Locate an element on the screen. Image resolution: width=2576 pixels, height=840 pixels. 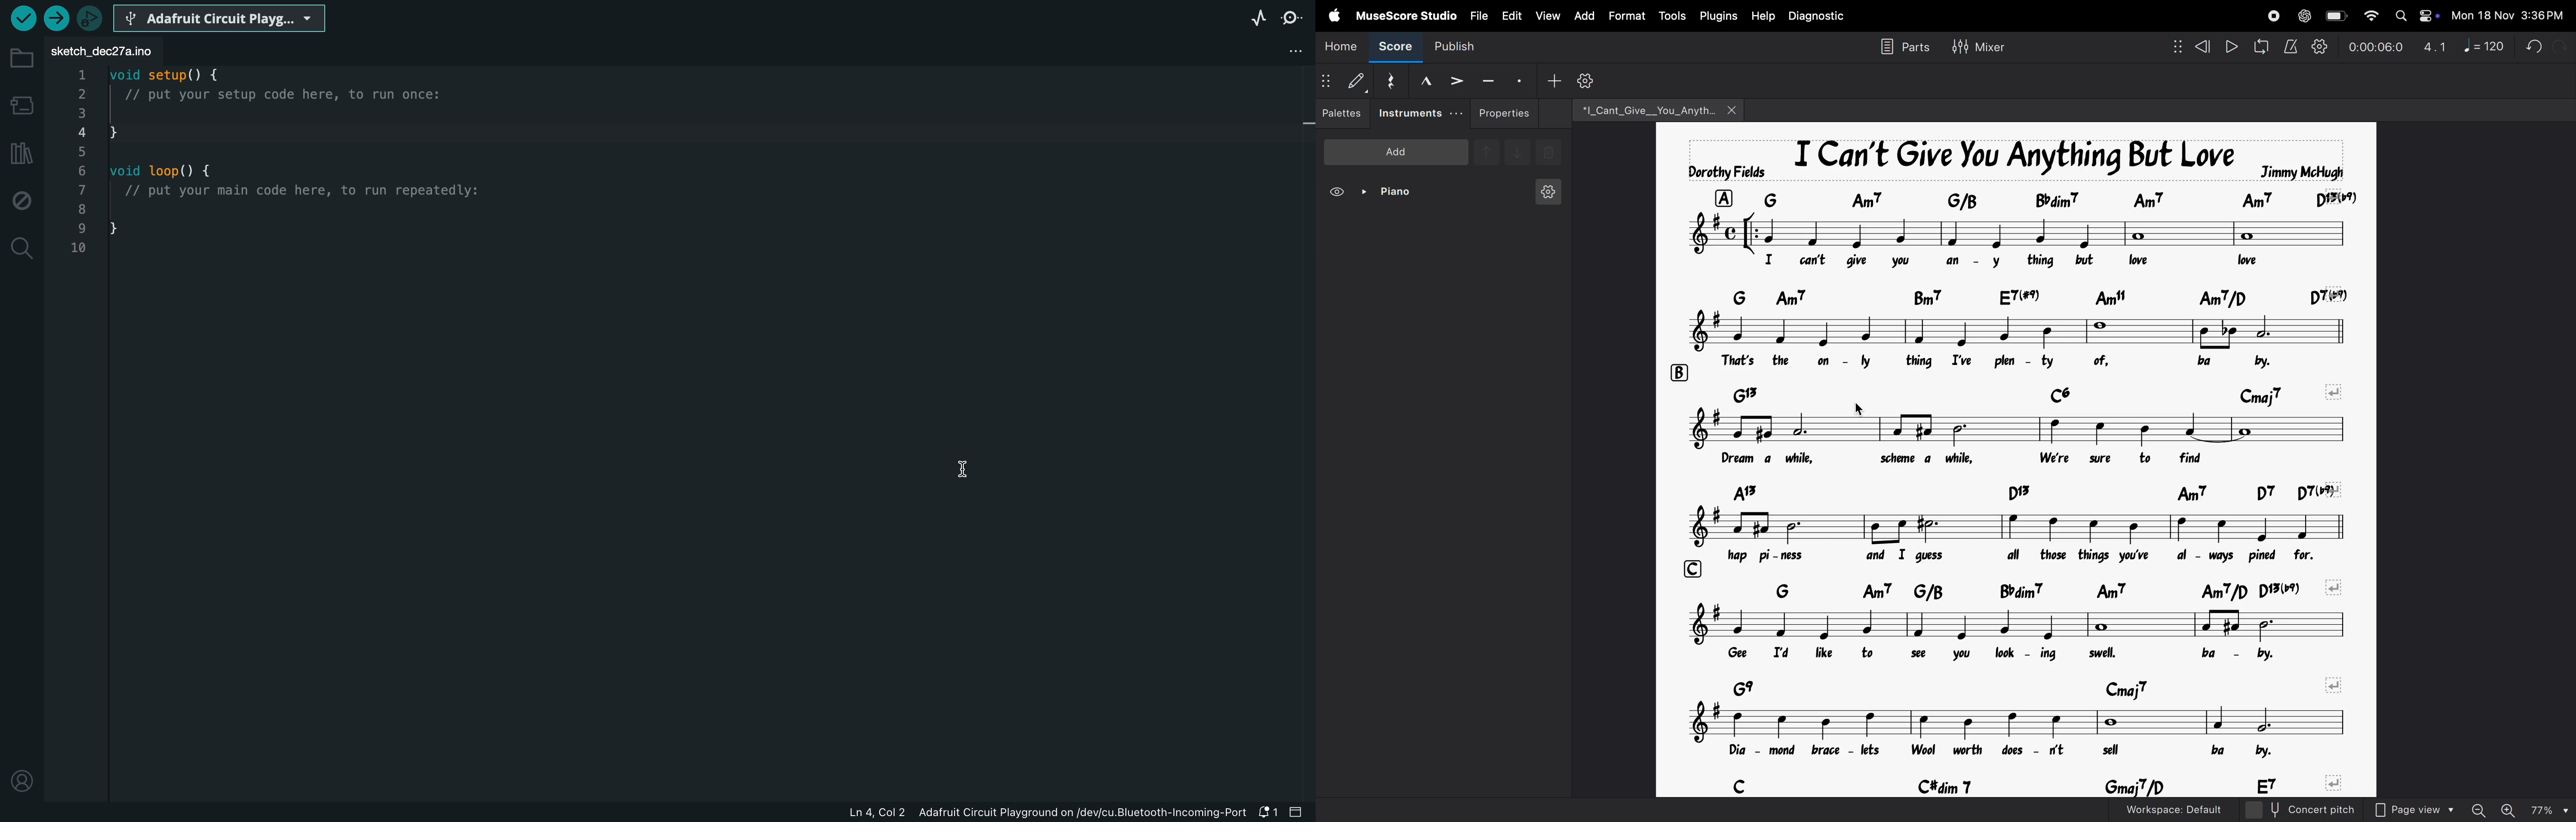
redo is located at coordinates (2561, 45).